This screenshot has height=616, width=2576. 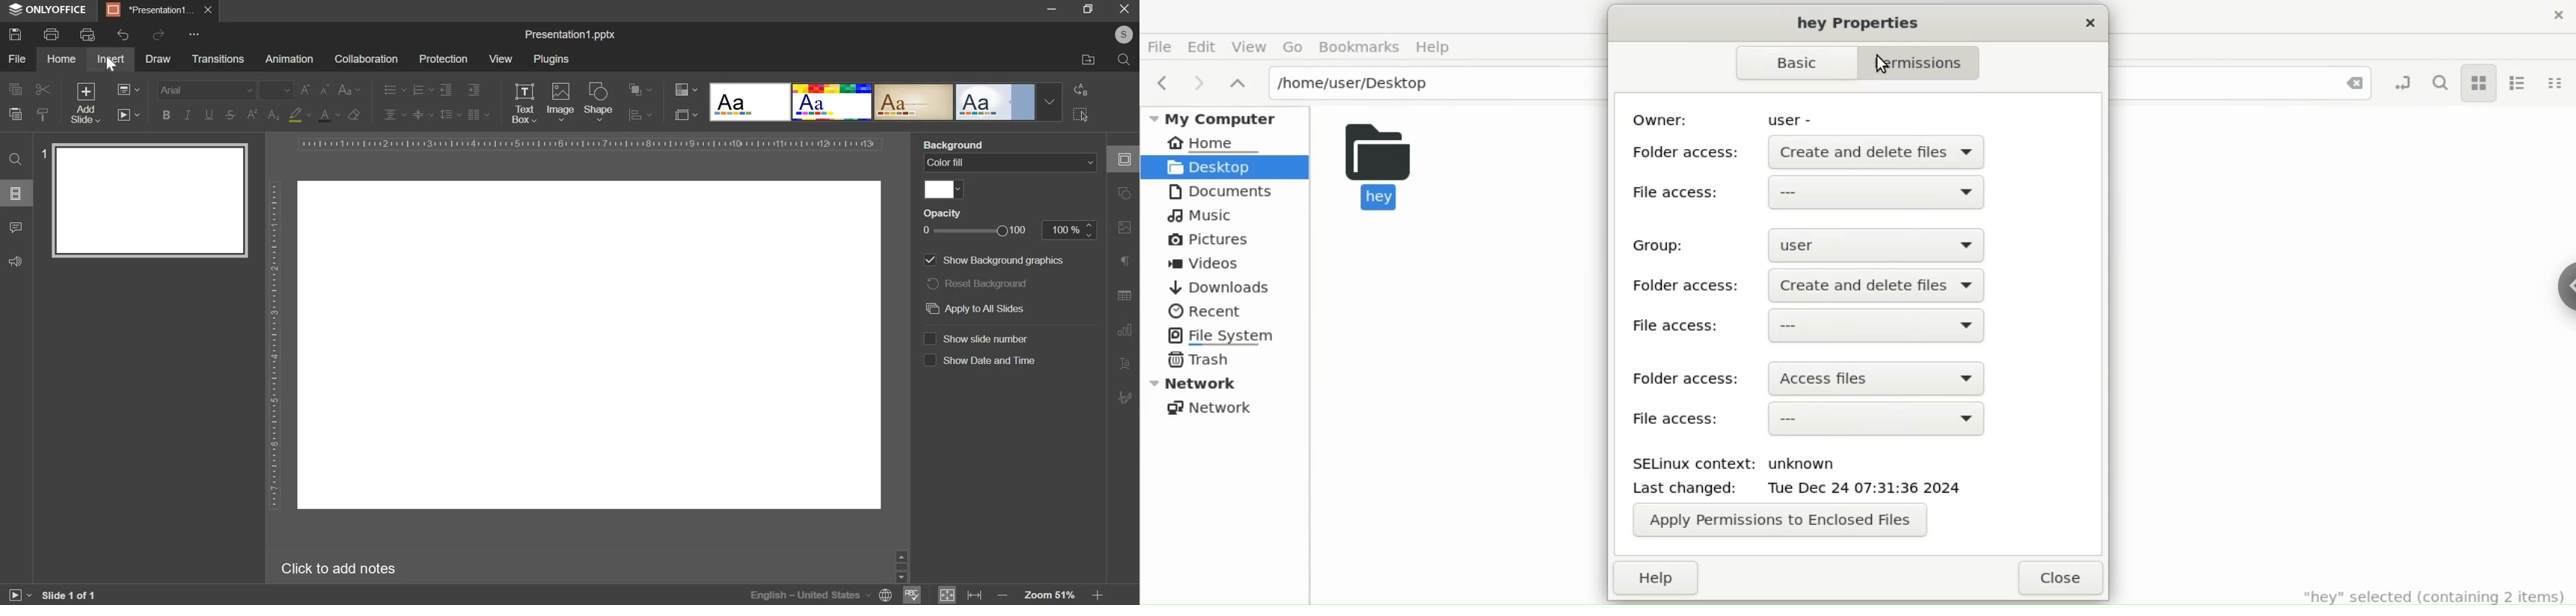 What do you see at coordinates (592, 144) in the screenshot?
I see `horizontal scale` at bounding box center [592, 144].